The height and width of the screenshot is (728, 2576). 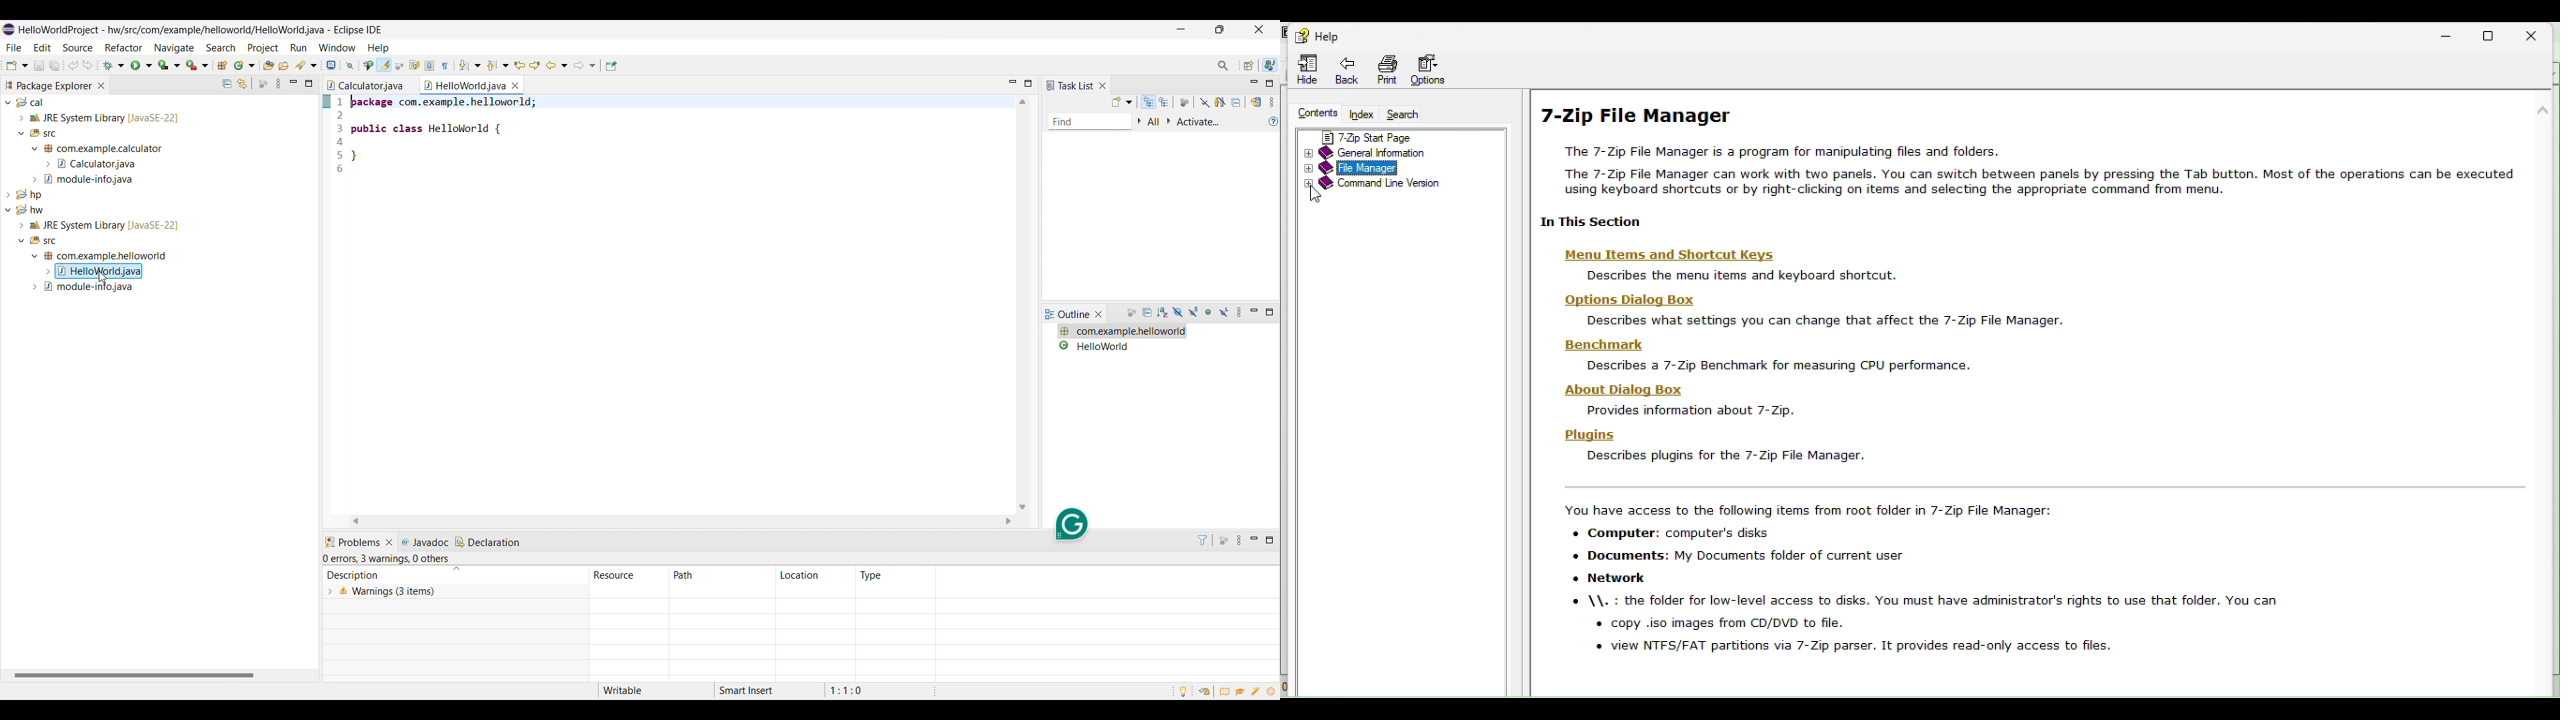 I want to click on Current workspace , so click(x=673, y=304).